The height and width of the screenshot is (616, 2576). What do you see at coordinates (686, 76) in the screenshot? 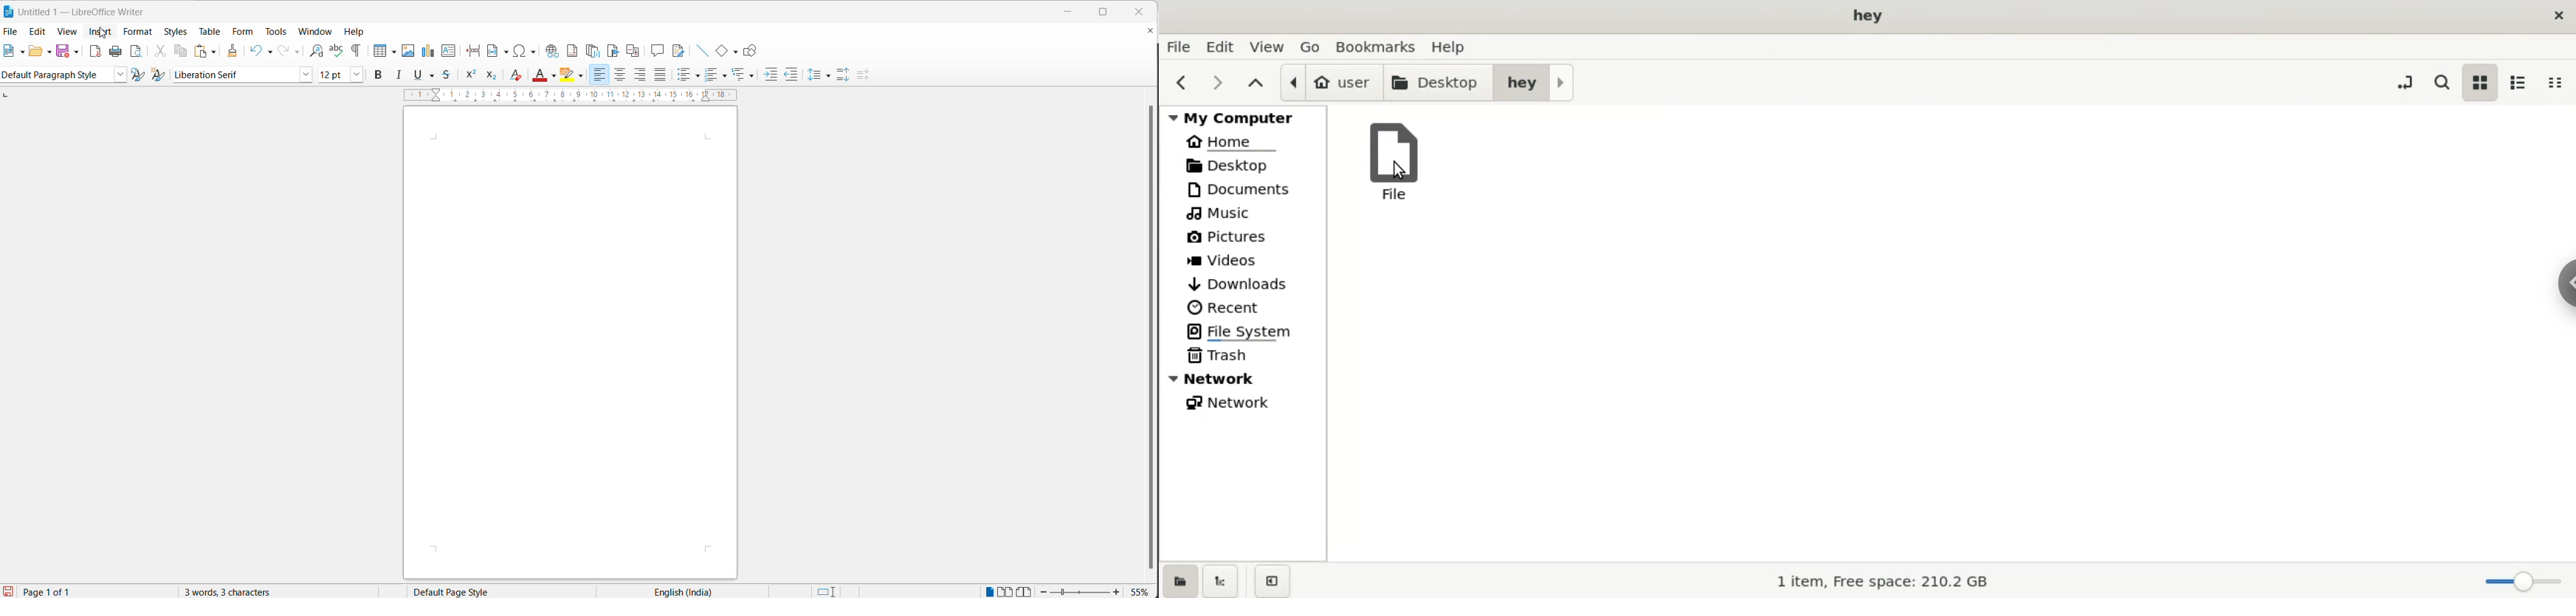
I see `toggle ordered list ` at bounding box center [686, 76].